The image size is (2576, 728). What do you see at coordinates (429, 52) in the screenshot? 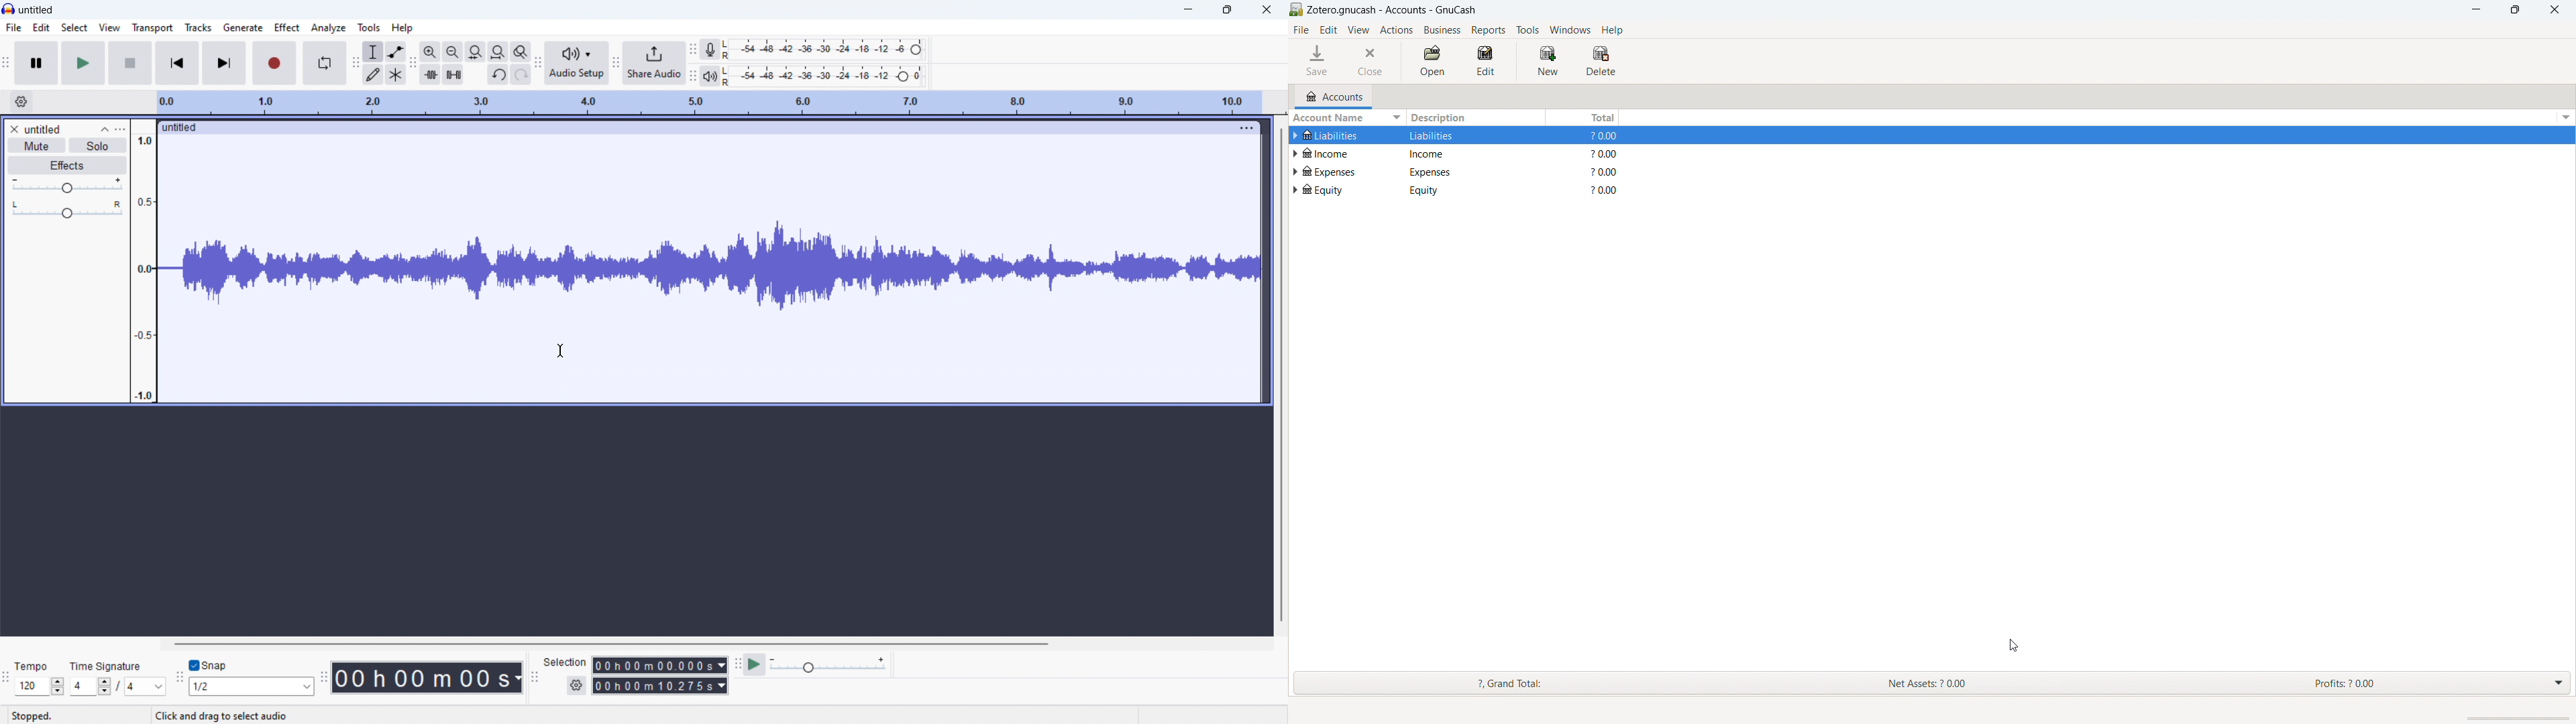
I see `zoom in` at bounding box center [429, 52].